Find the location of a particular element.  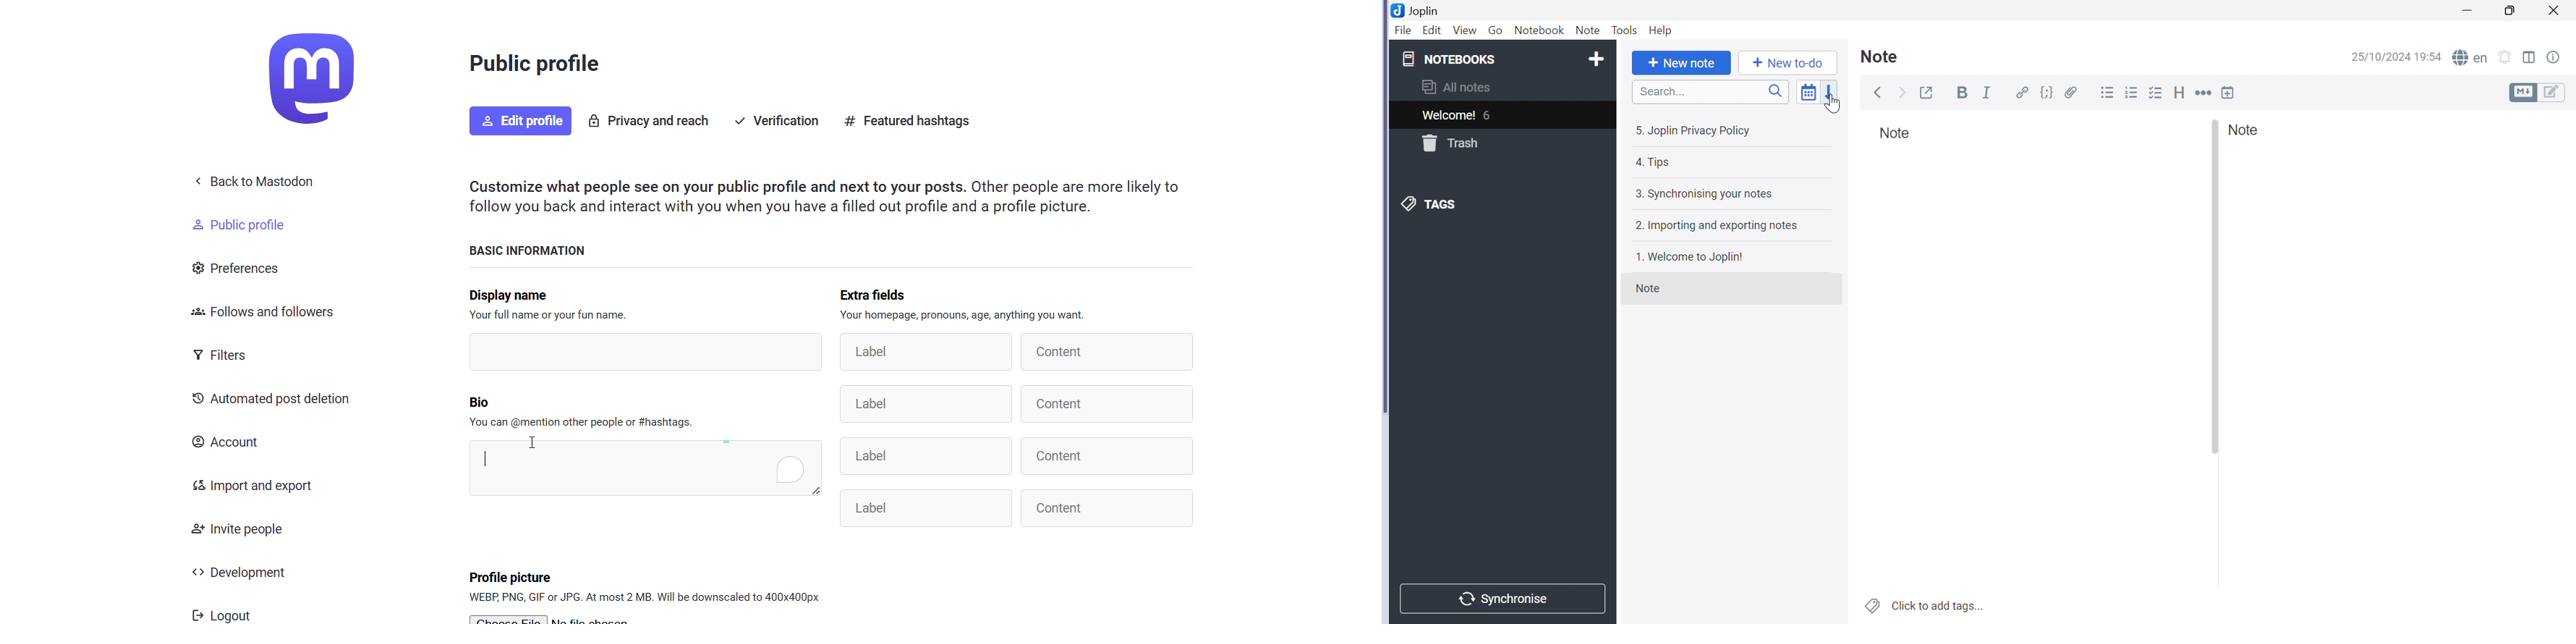

Trash is located at coordinates (1451, 143).